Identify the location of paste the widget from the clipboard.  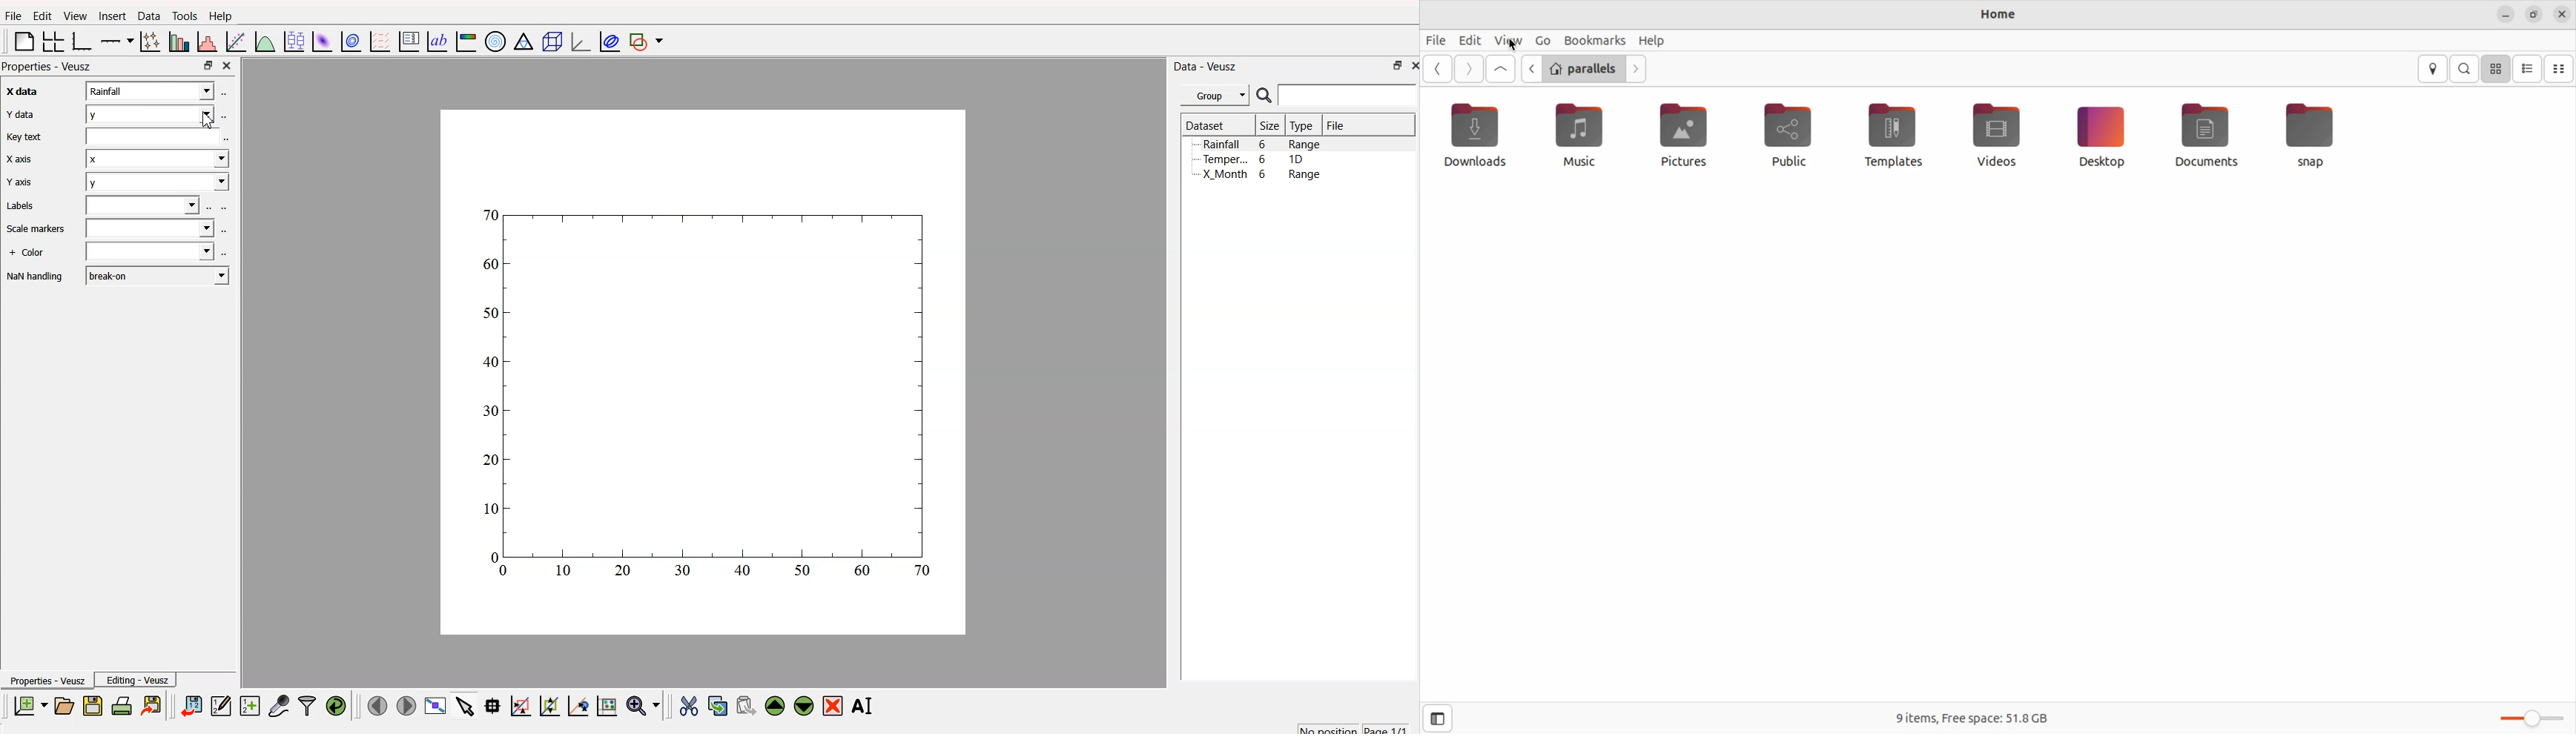
(745, 705).